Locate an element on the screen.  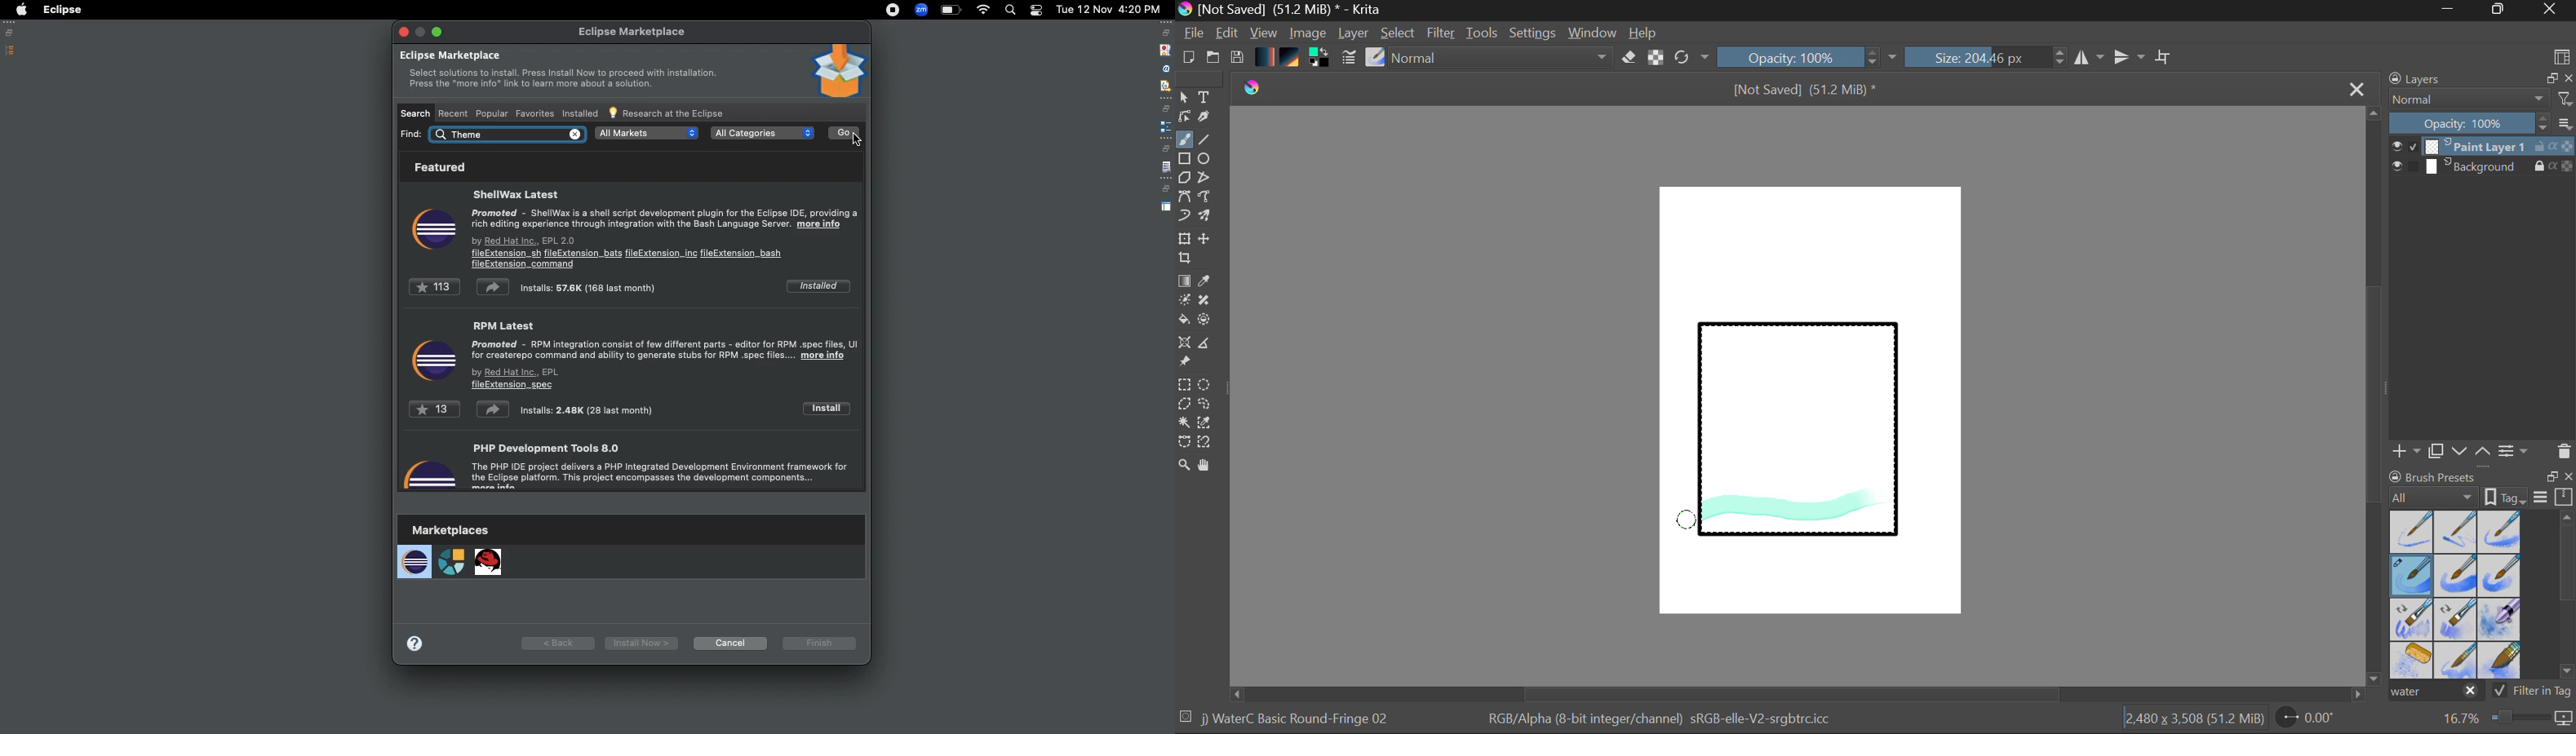
attribute is located at coordinates (1164, 69).